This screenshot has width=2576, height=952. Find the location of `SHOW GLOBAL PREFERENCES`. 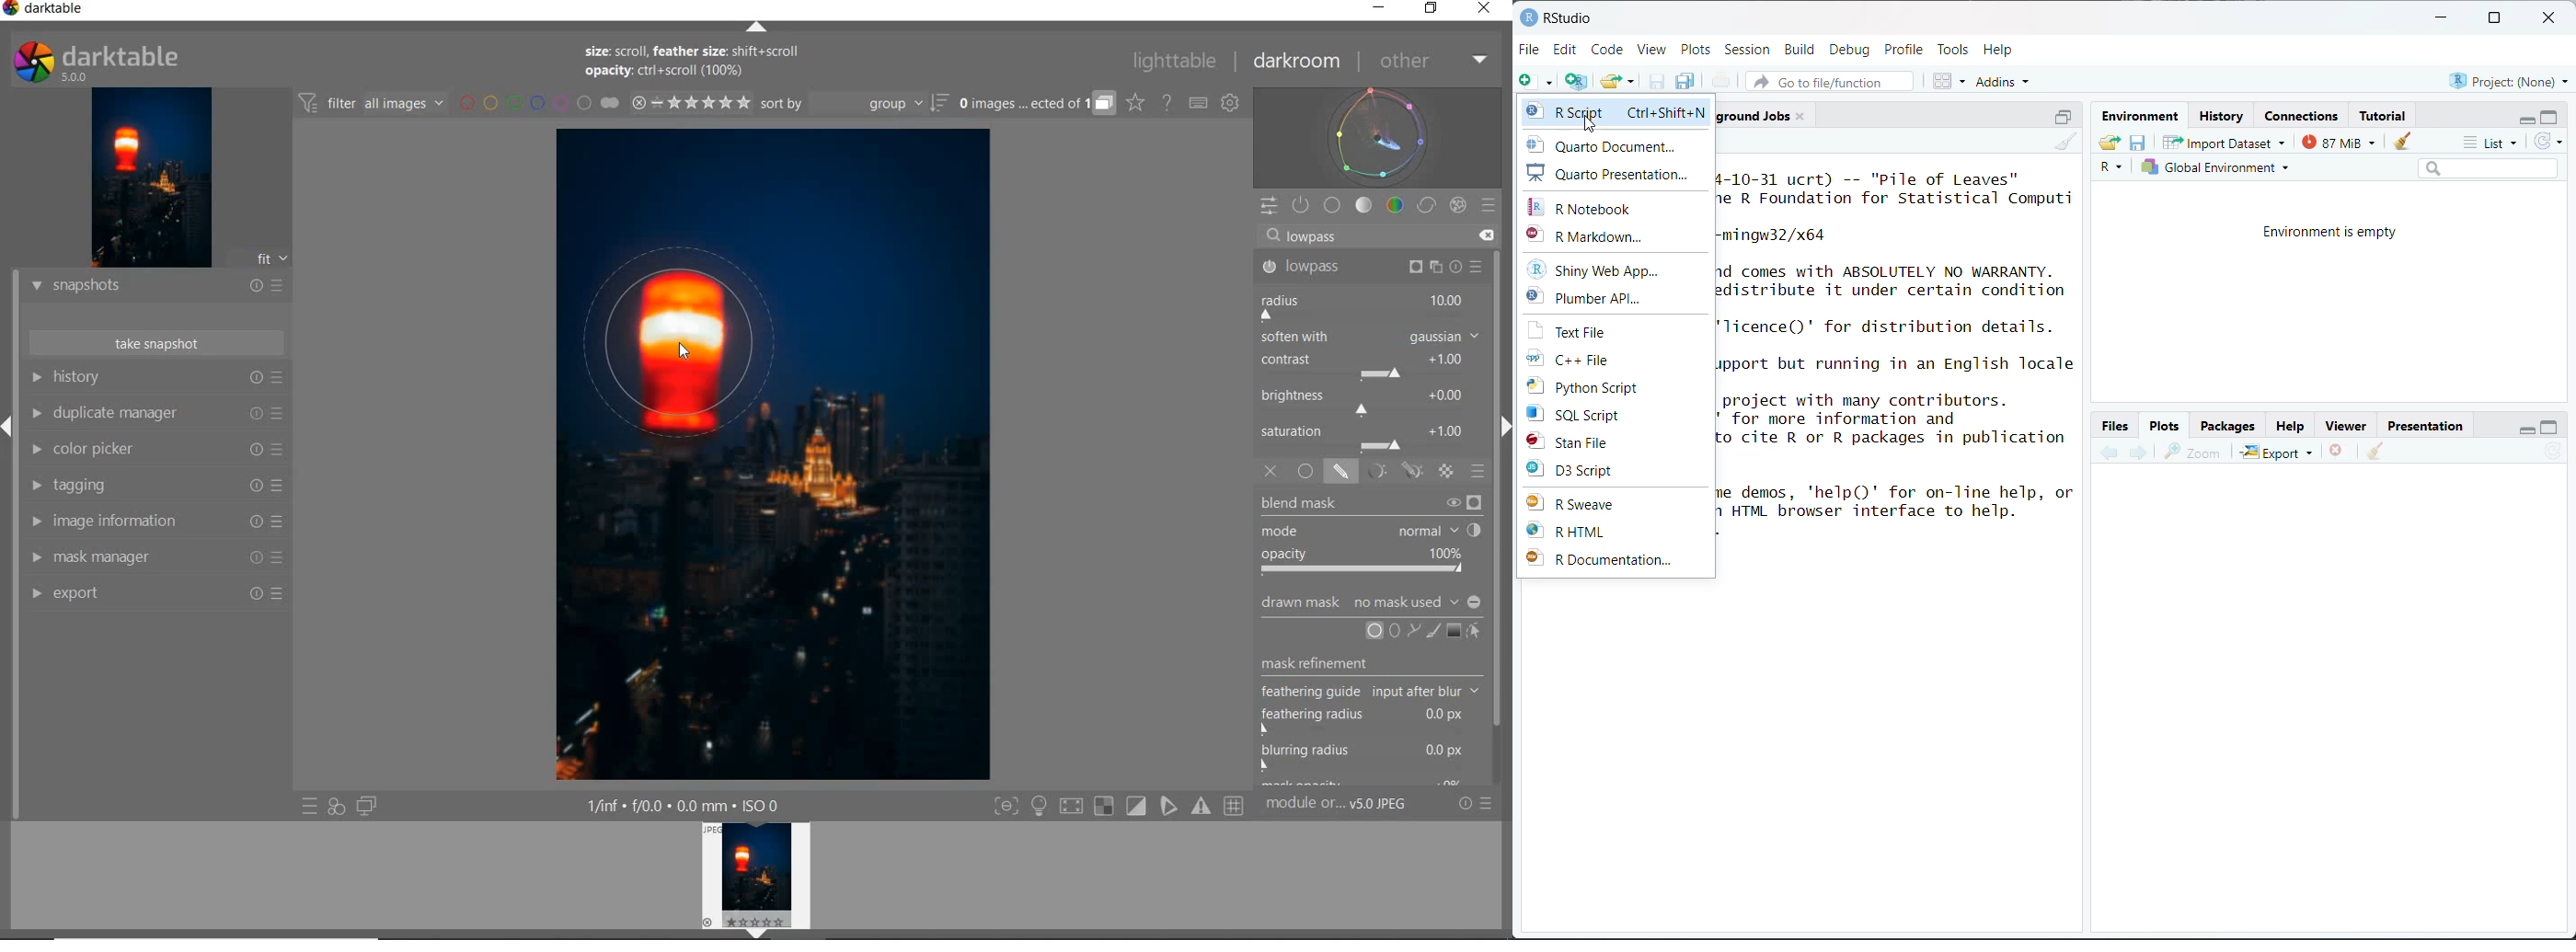

SHOW GLOBAL PREFERENCES is located at coordinates (1232, 104).